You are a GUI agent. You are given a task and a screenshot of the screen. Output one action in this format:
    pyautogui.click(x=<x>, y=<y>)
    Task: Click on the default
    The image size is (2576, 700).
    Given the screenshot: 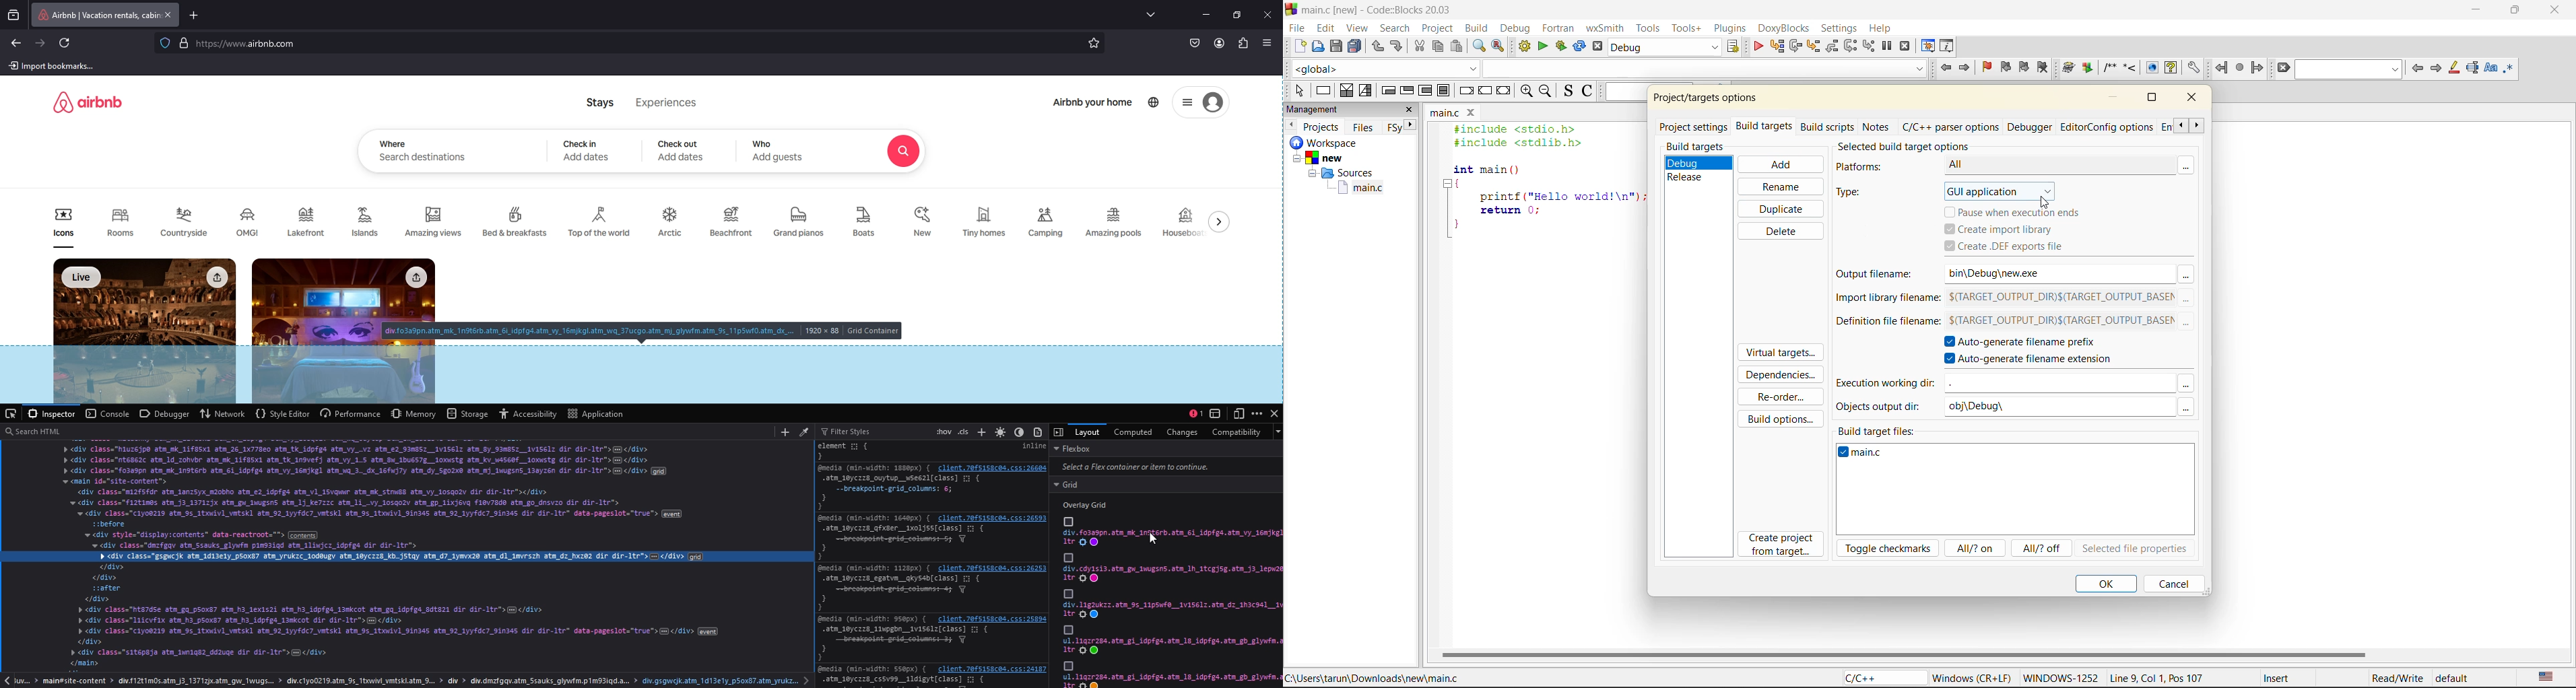 What is the action you would take?
    pyautogui.click(x=2456, y=680)
    